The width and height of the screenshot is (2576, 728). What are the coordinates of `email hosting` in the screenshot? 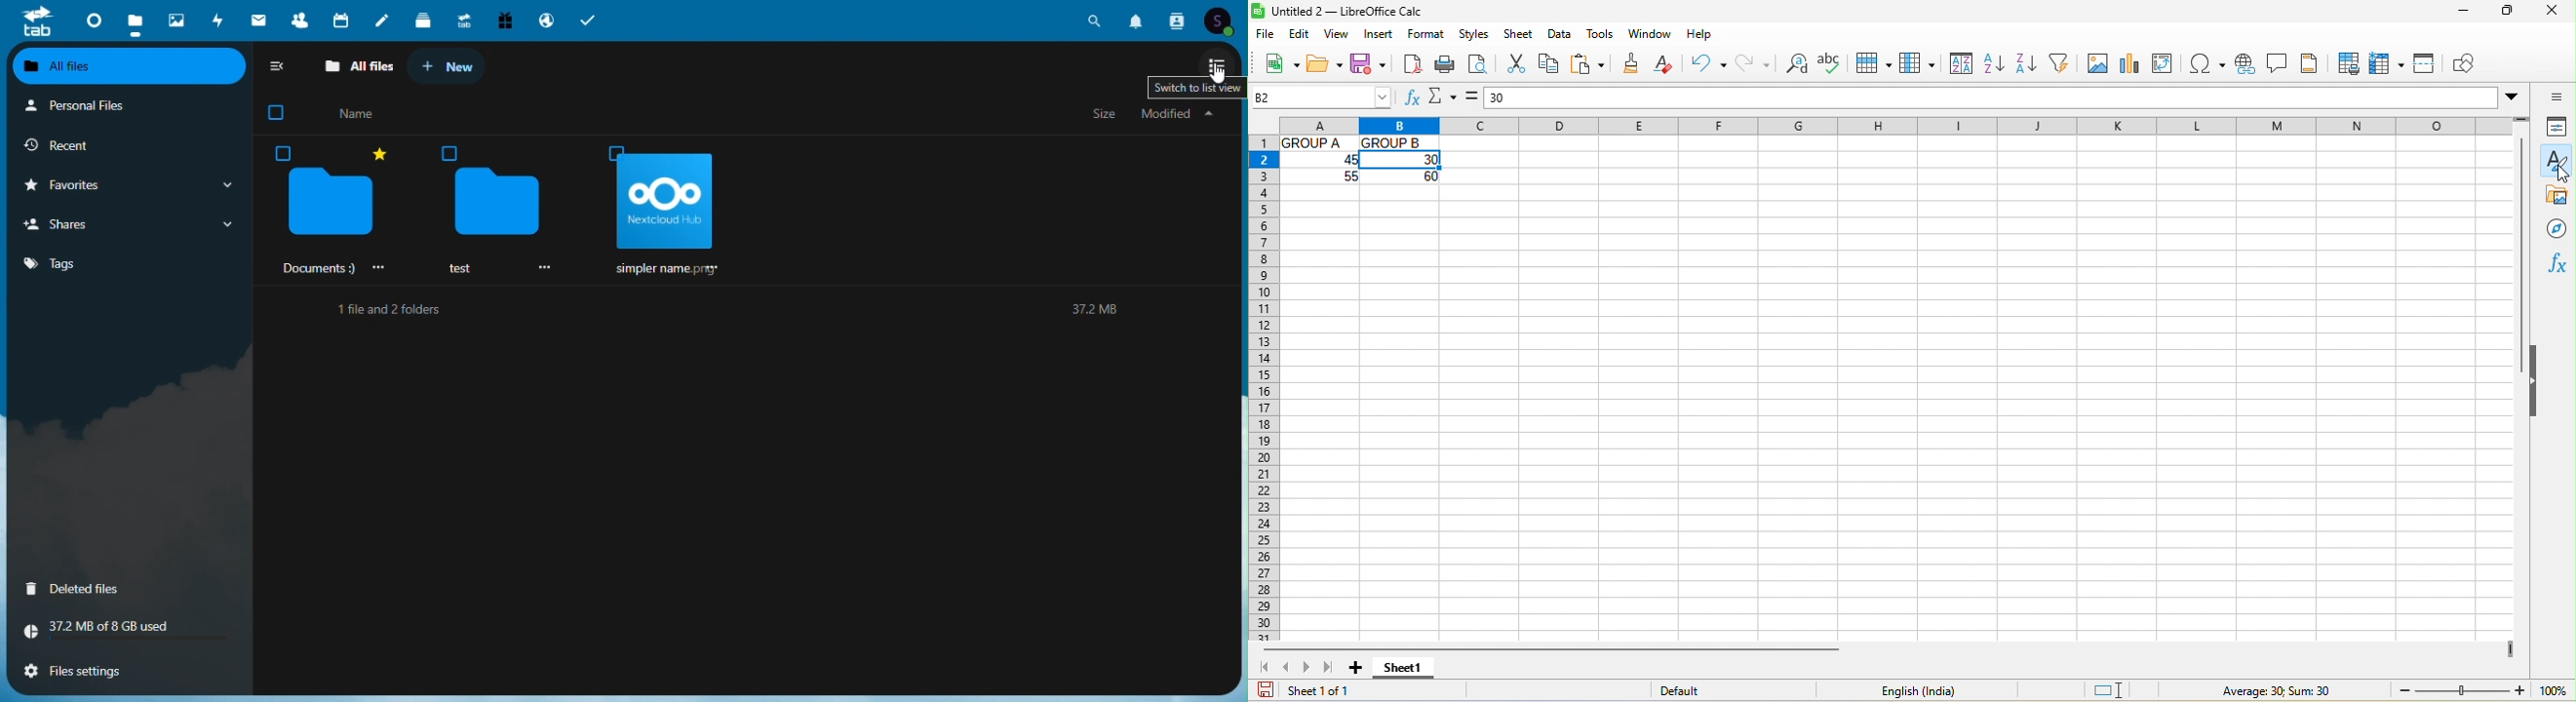 It's located at (545, 19).